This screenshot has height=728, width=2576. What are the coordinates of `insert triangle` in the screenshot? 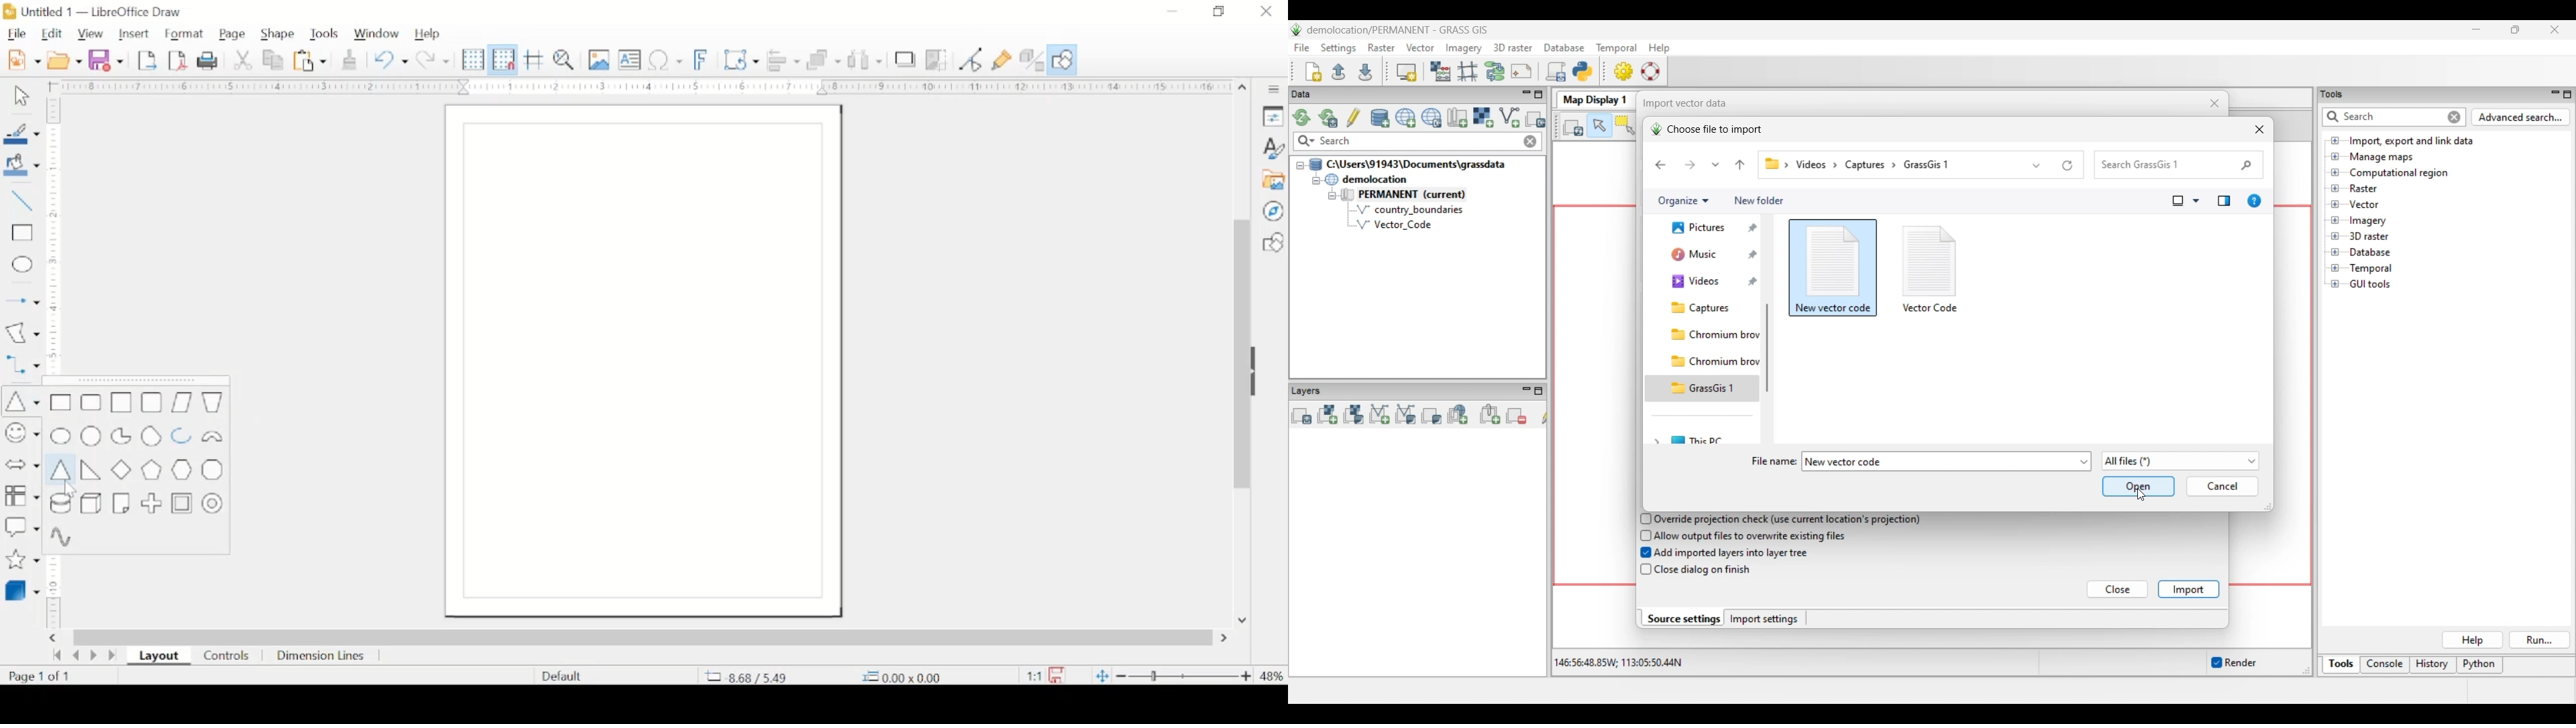 It's located at (19, 400).